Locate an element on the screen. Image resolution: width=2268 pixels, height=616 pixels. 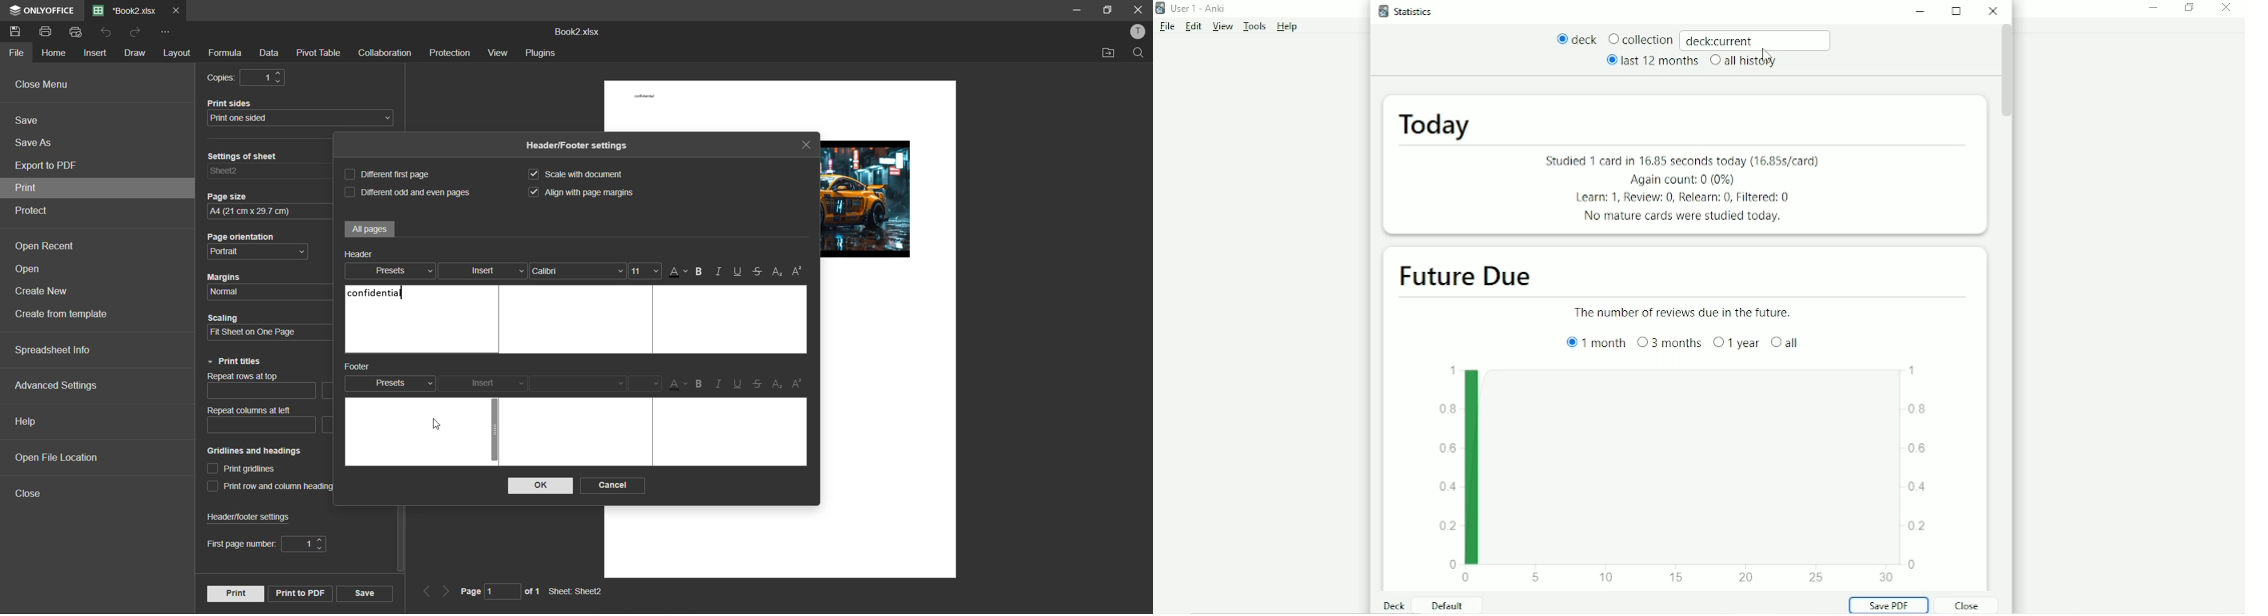
deck is located at coordinates (1572, 38).